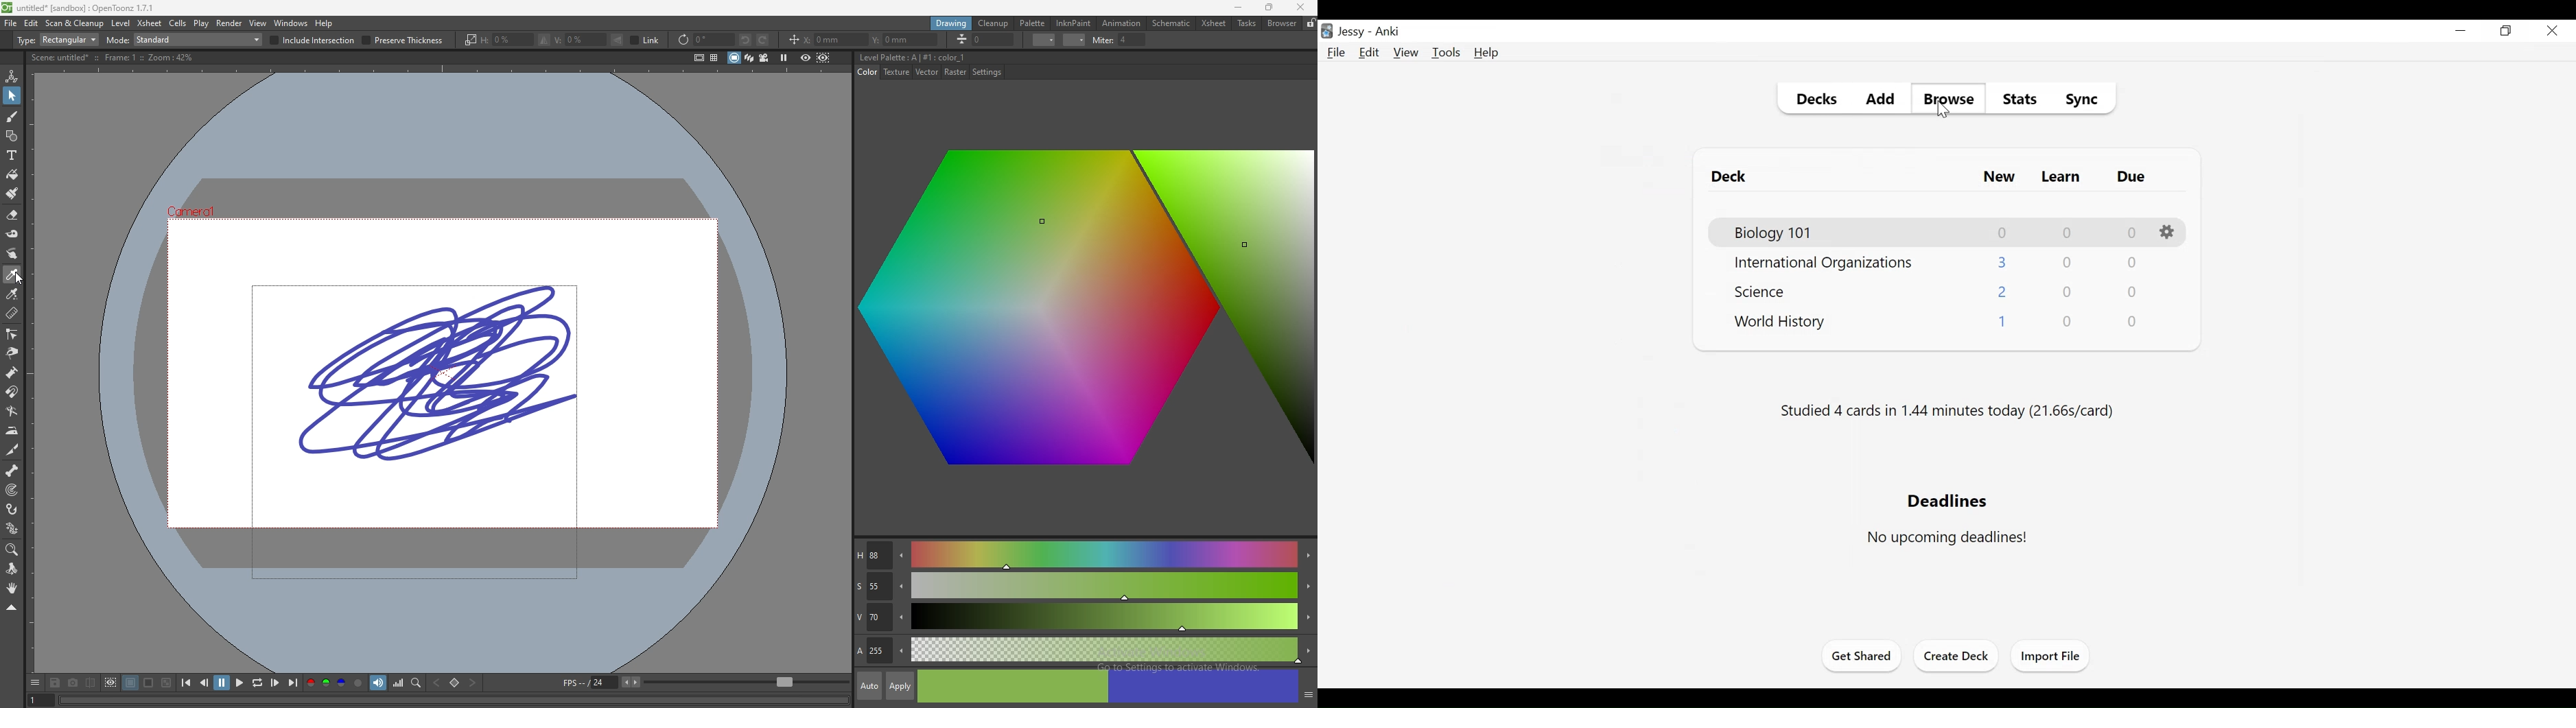 The height and width of the screenshot is (728, 2576). I want to click on Add, so click(1879, 100).